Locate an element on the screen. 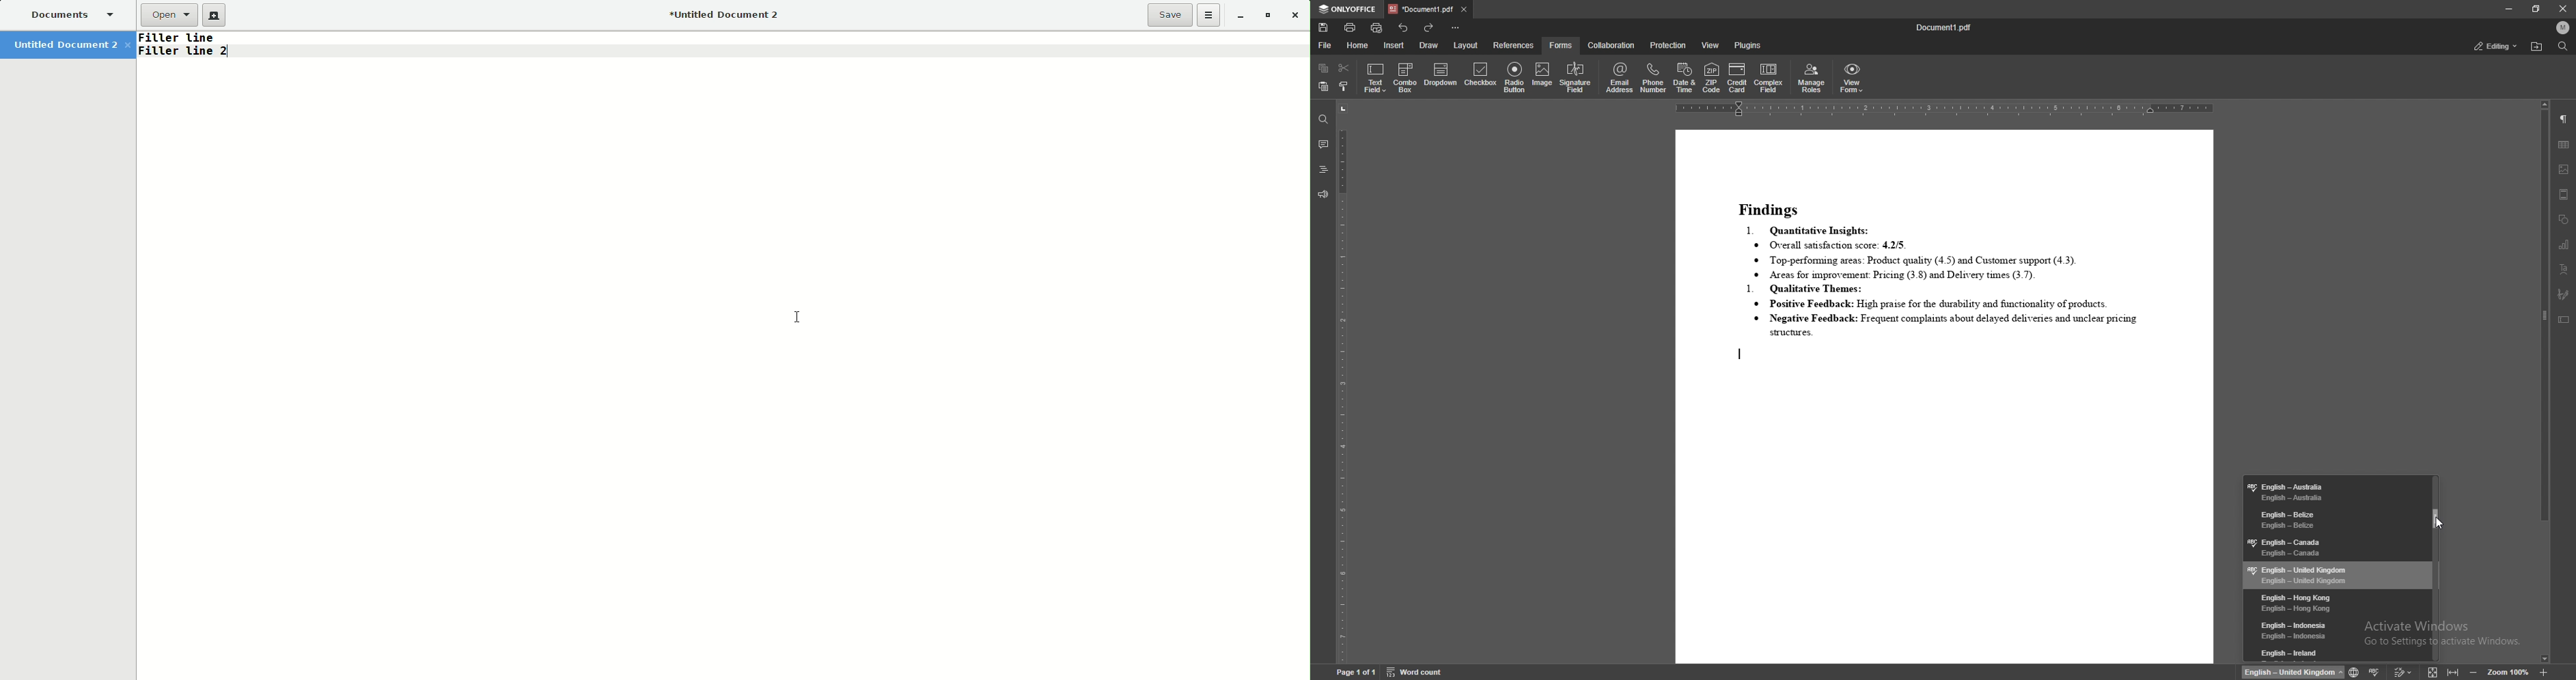 Image resolution: width=2576 pixels, height=700 pixels. draw is located at coordinates (1428, 45).